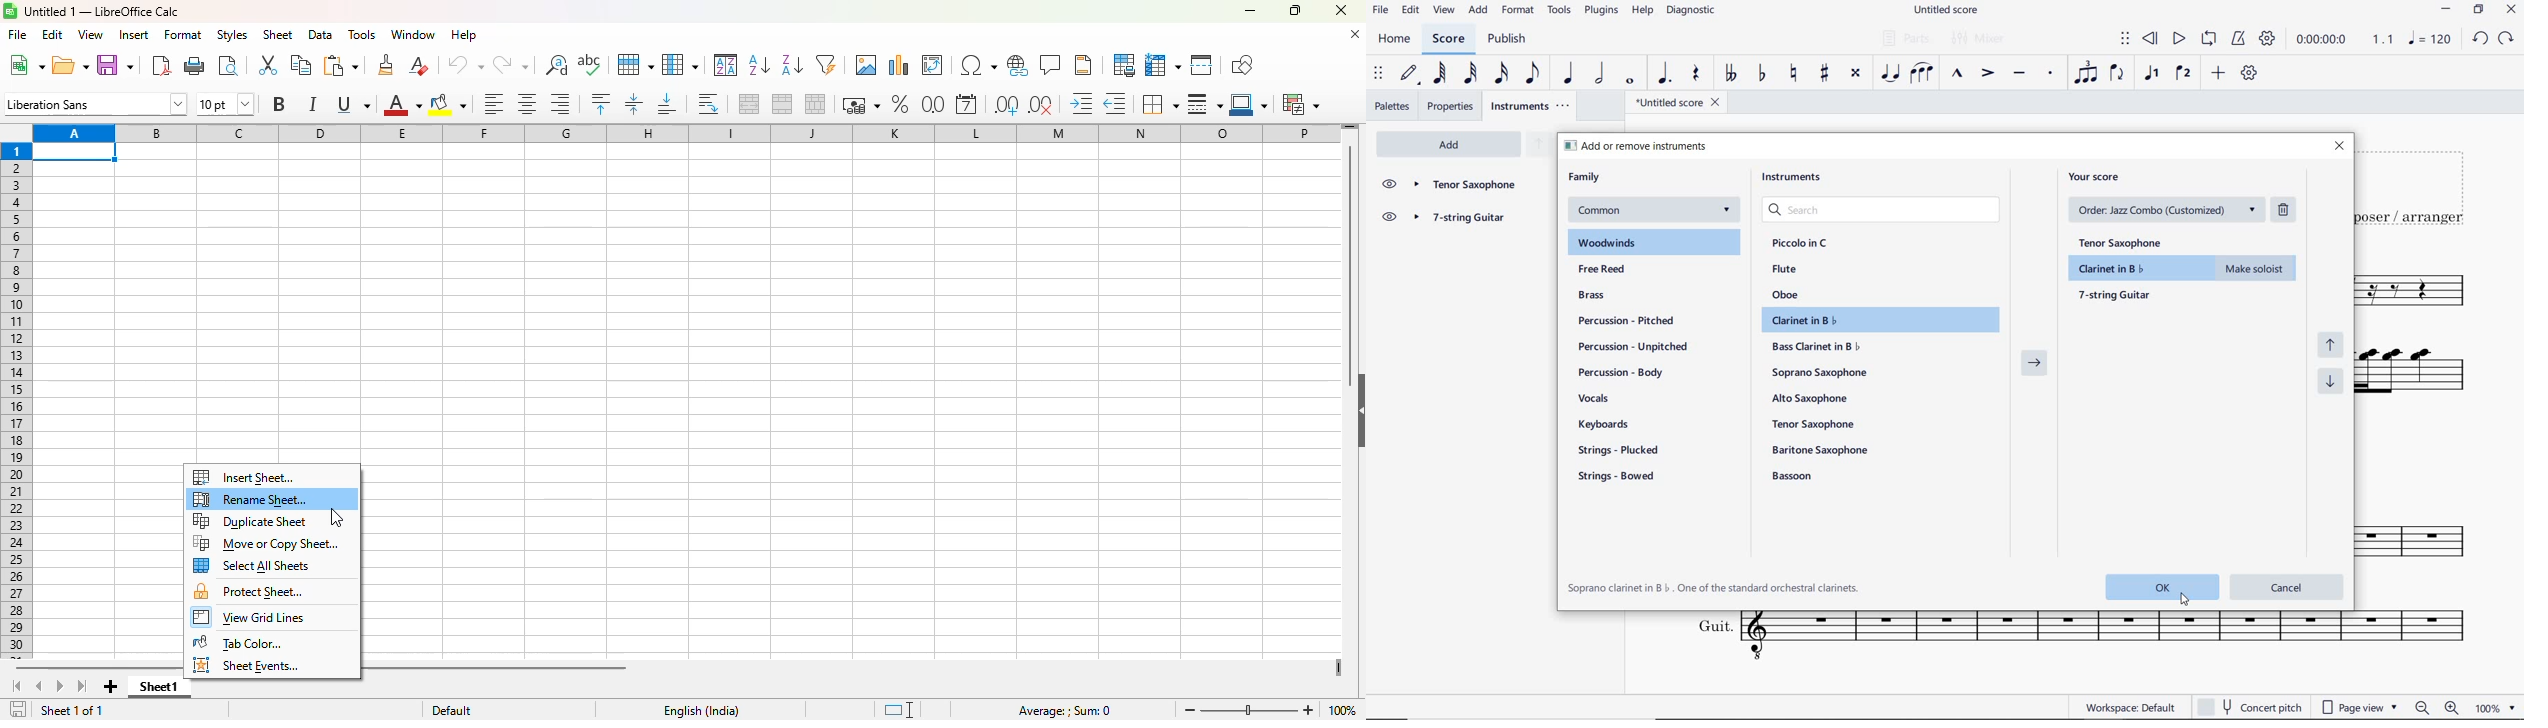 The height and width of the screenshot is (728, 2548). What do you see at coordinates (1538, 145) in the screenshot?
I see `up` at bounding box center [1538, 145].